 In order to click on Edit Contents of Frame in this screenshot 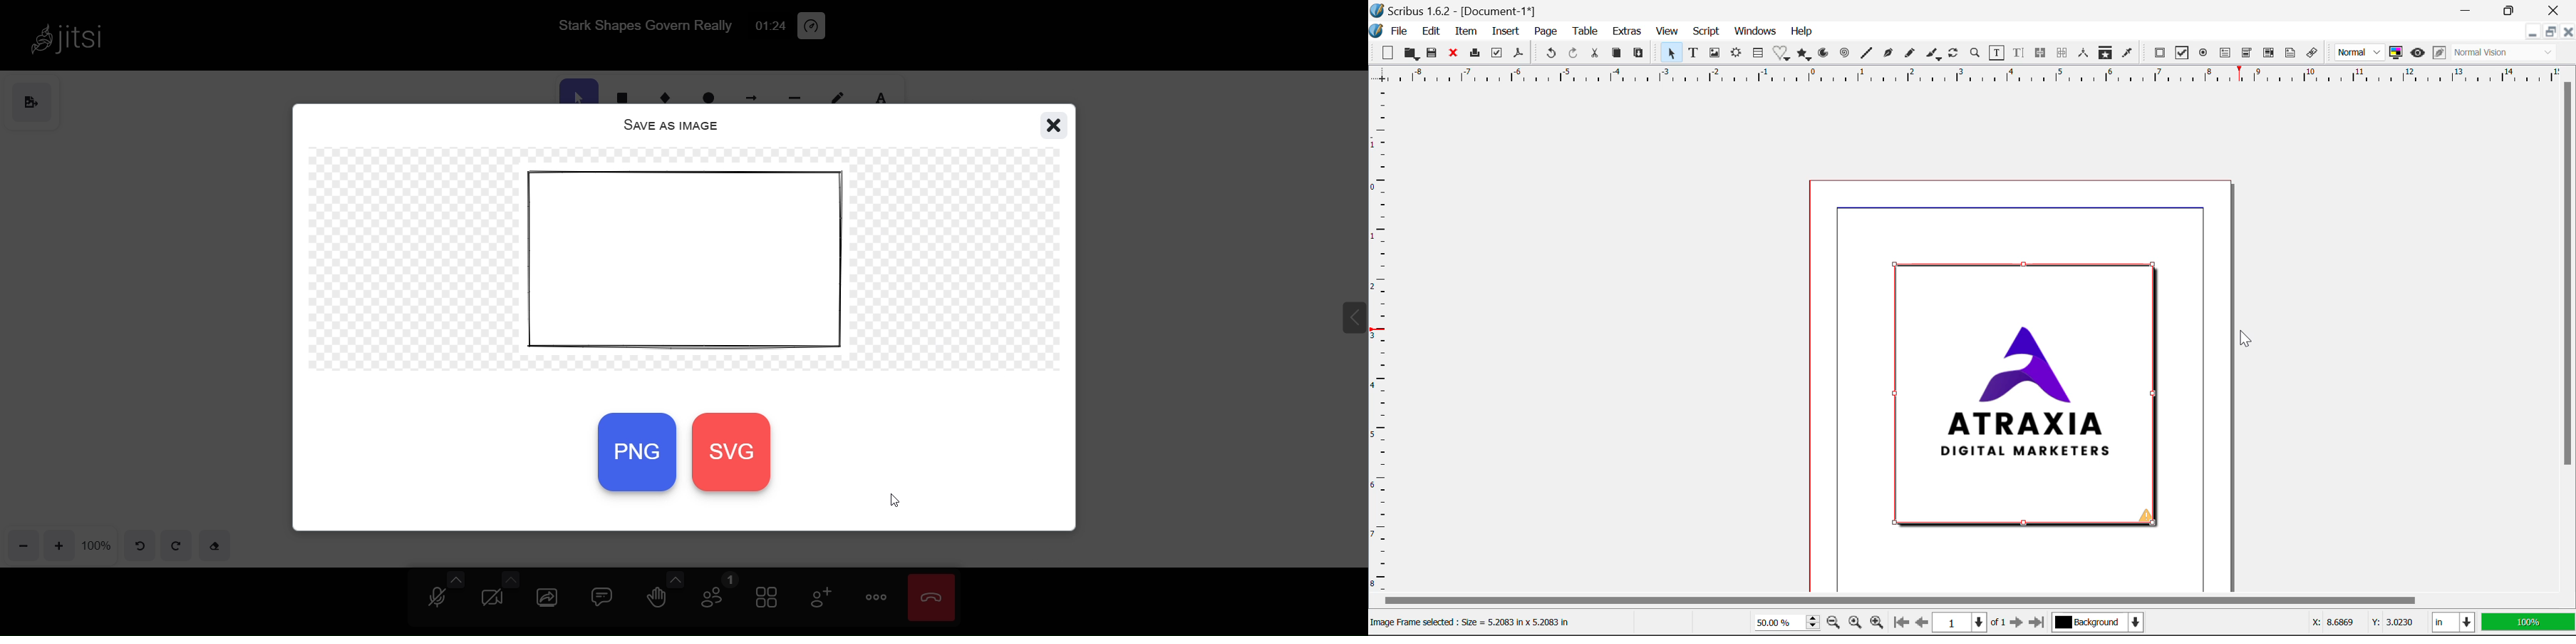, I will do `click(1998, 55)`.